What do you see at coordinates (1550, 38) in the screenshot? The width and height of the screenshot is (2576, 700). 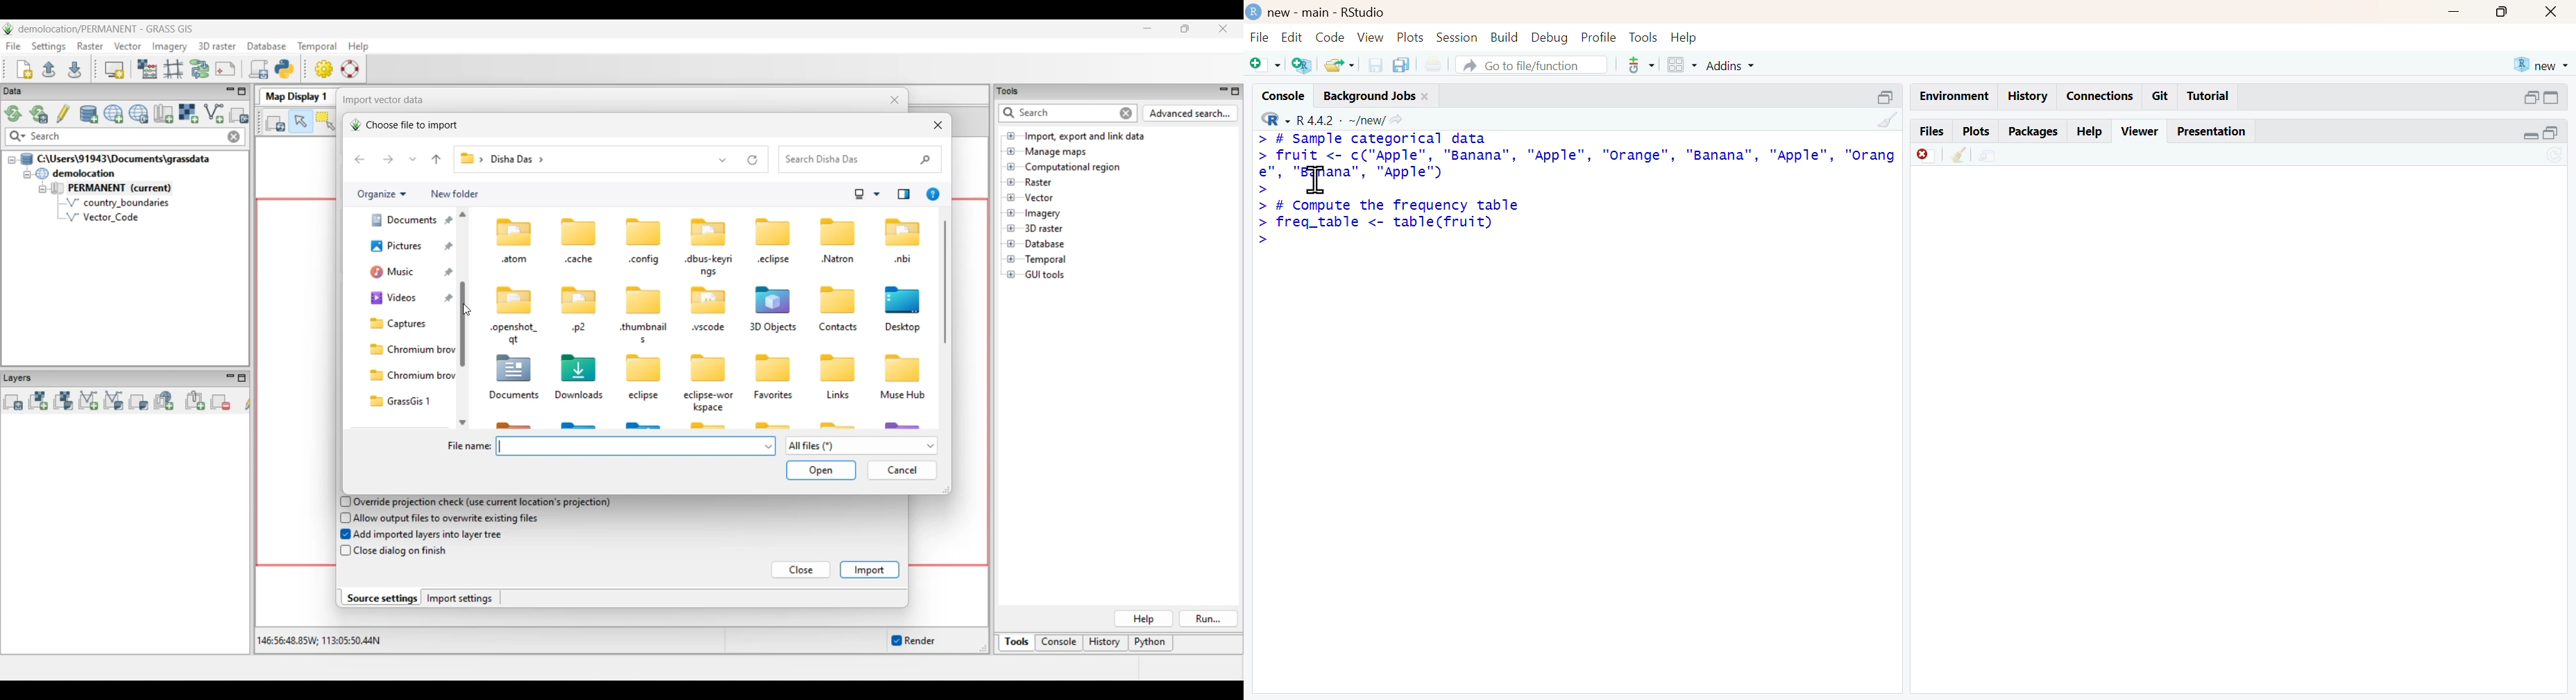 I see `debug` at bounding box center [1550, 38].